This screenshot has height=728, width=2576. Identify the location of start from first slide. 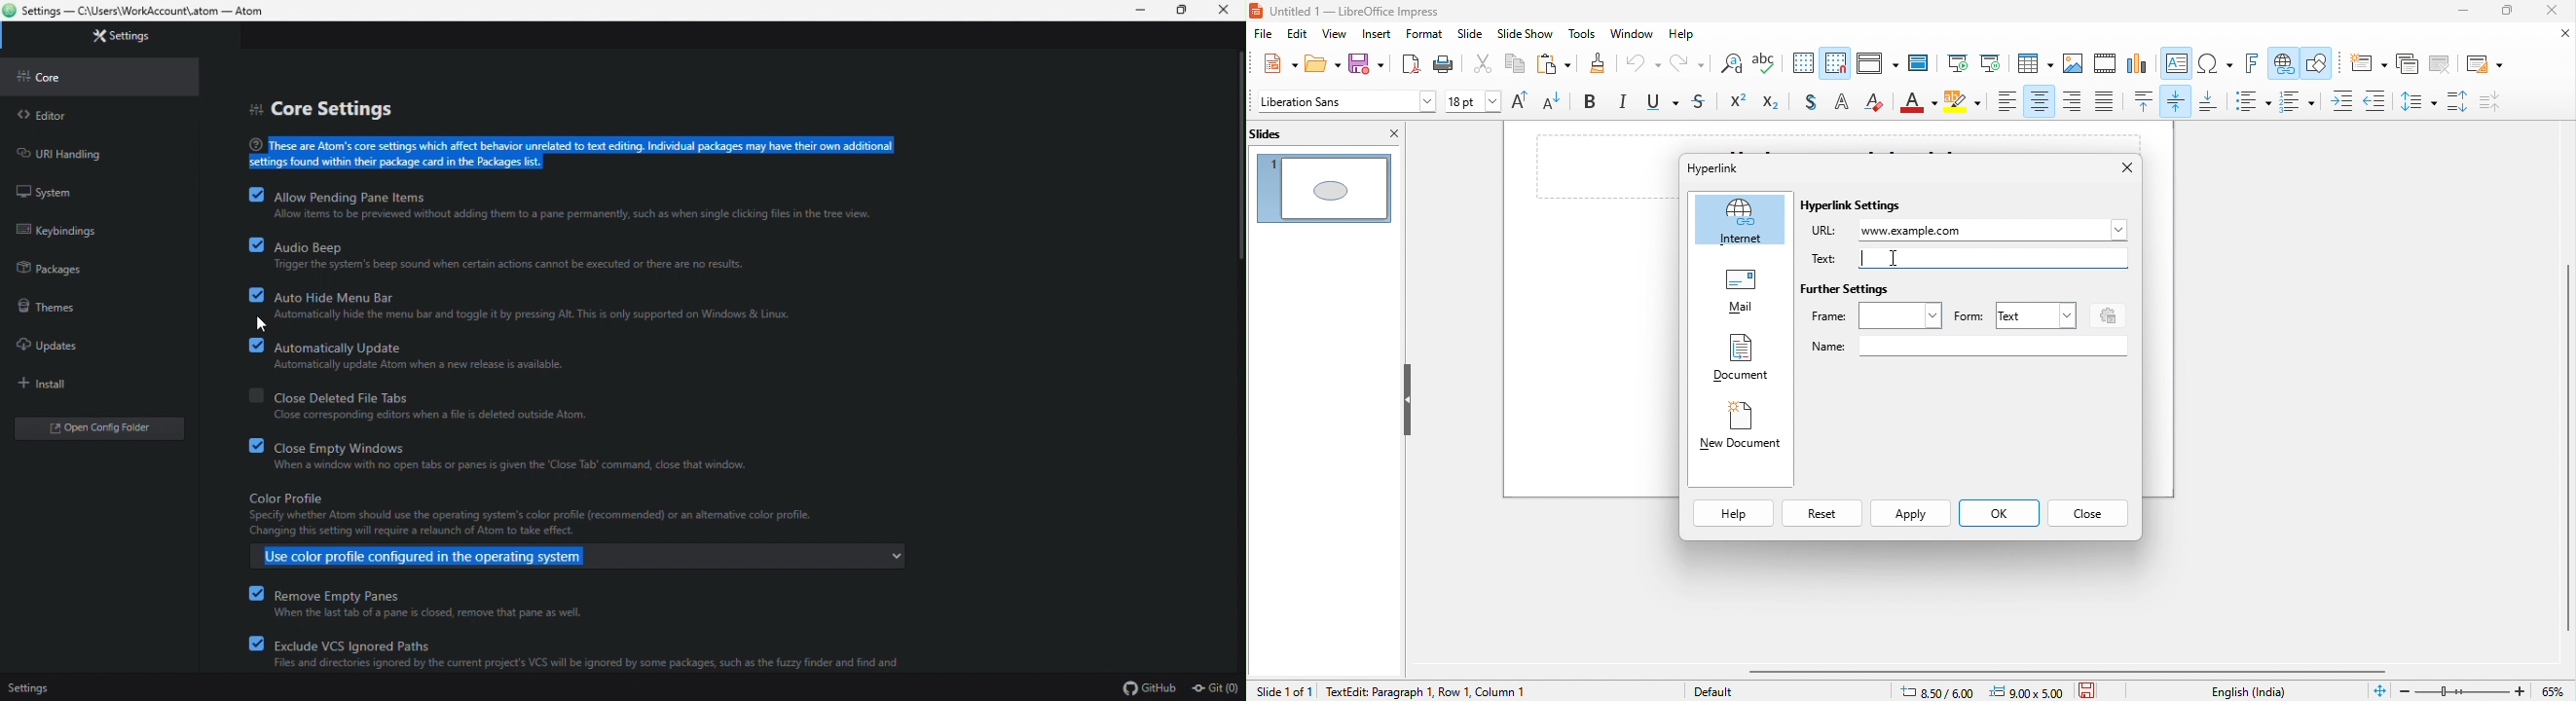
(1957, 64).